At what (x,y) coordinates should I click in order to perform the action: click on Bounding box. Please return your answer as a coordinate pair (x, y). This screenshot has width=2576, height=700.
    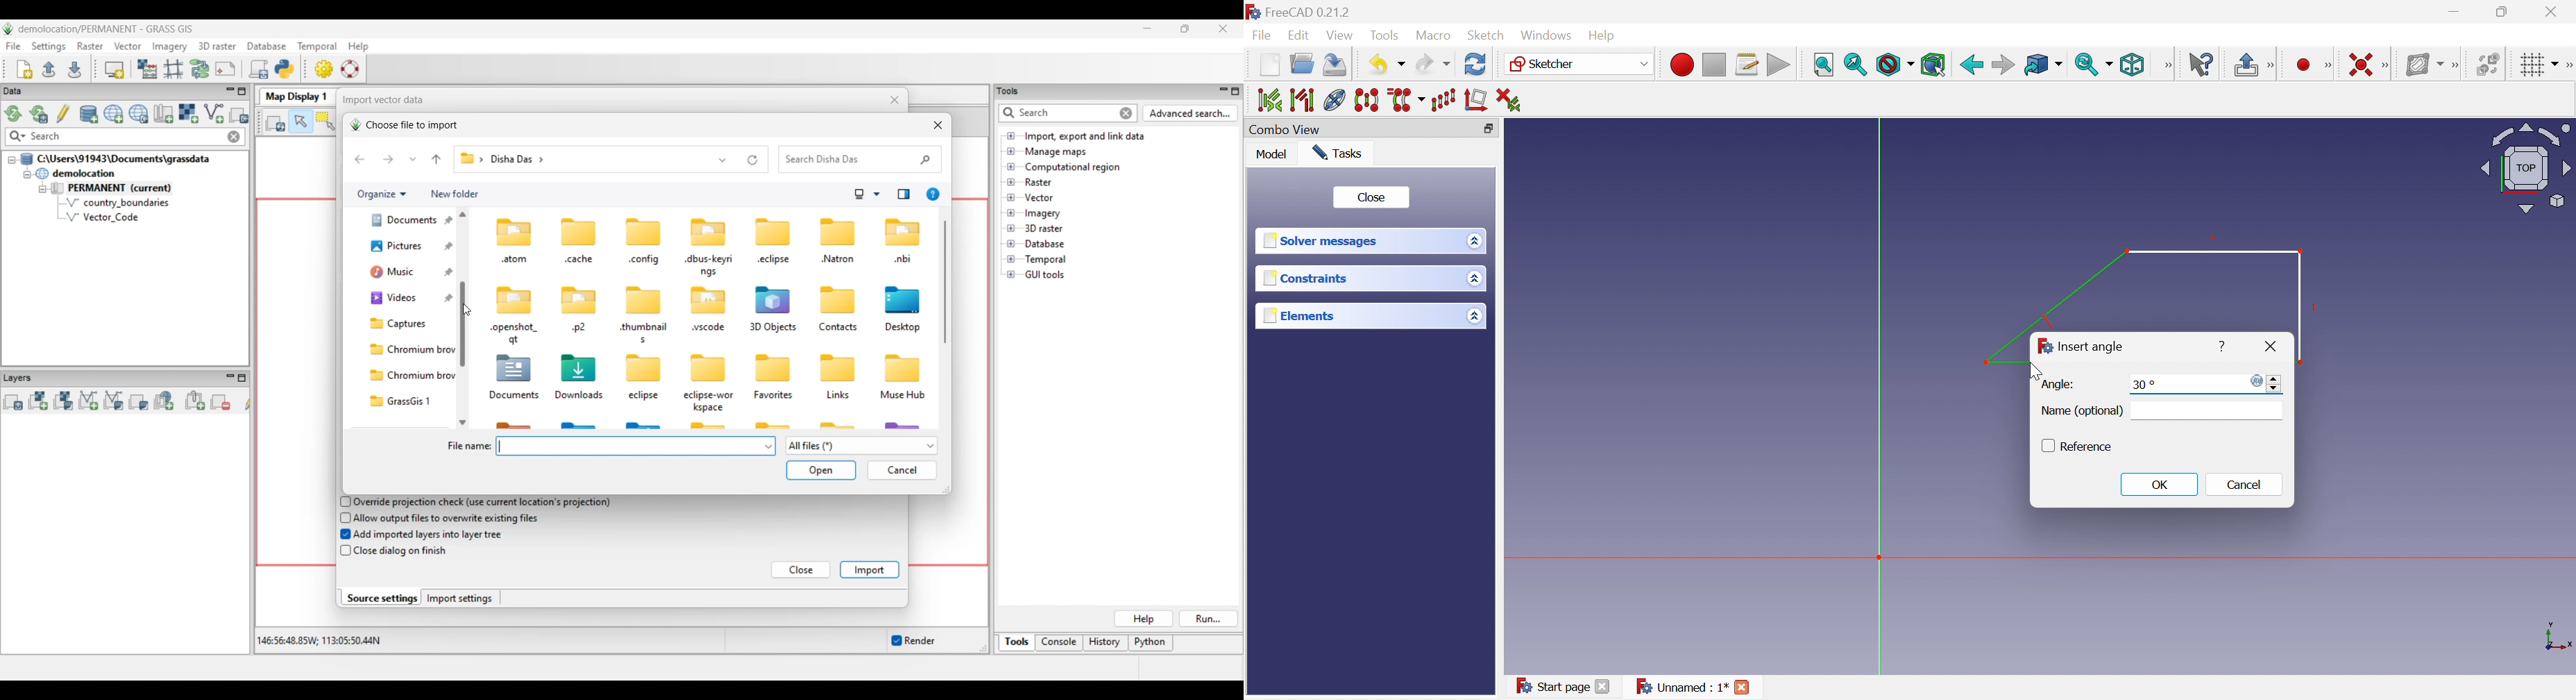
    Looking at the image, I should click on (1934, 64).